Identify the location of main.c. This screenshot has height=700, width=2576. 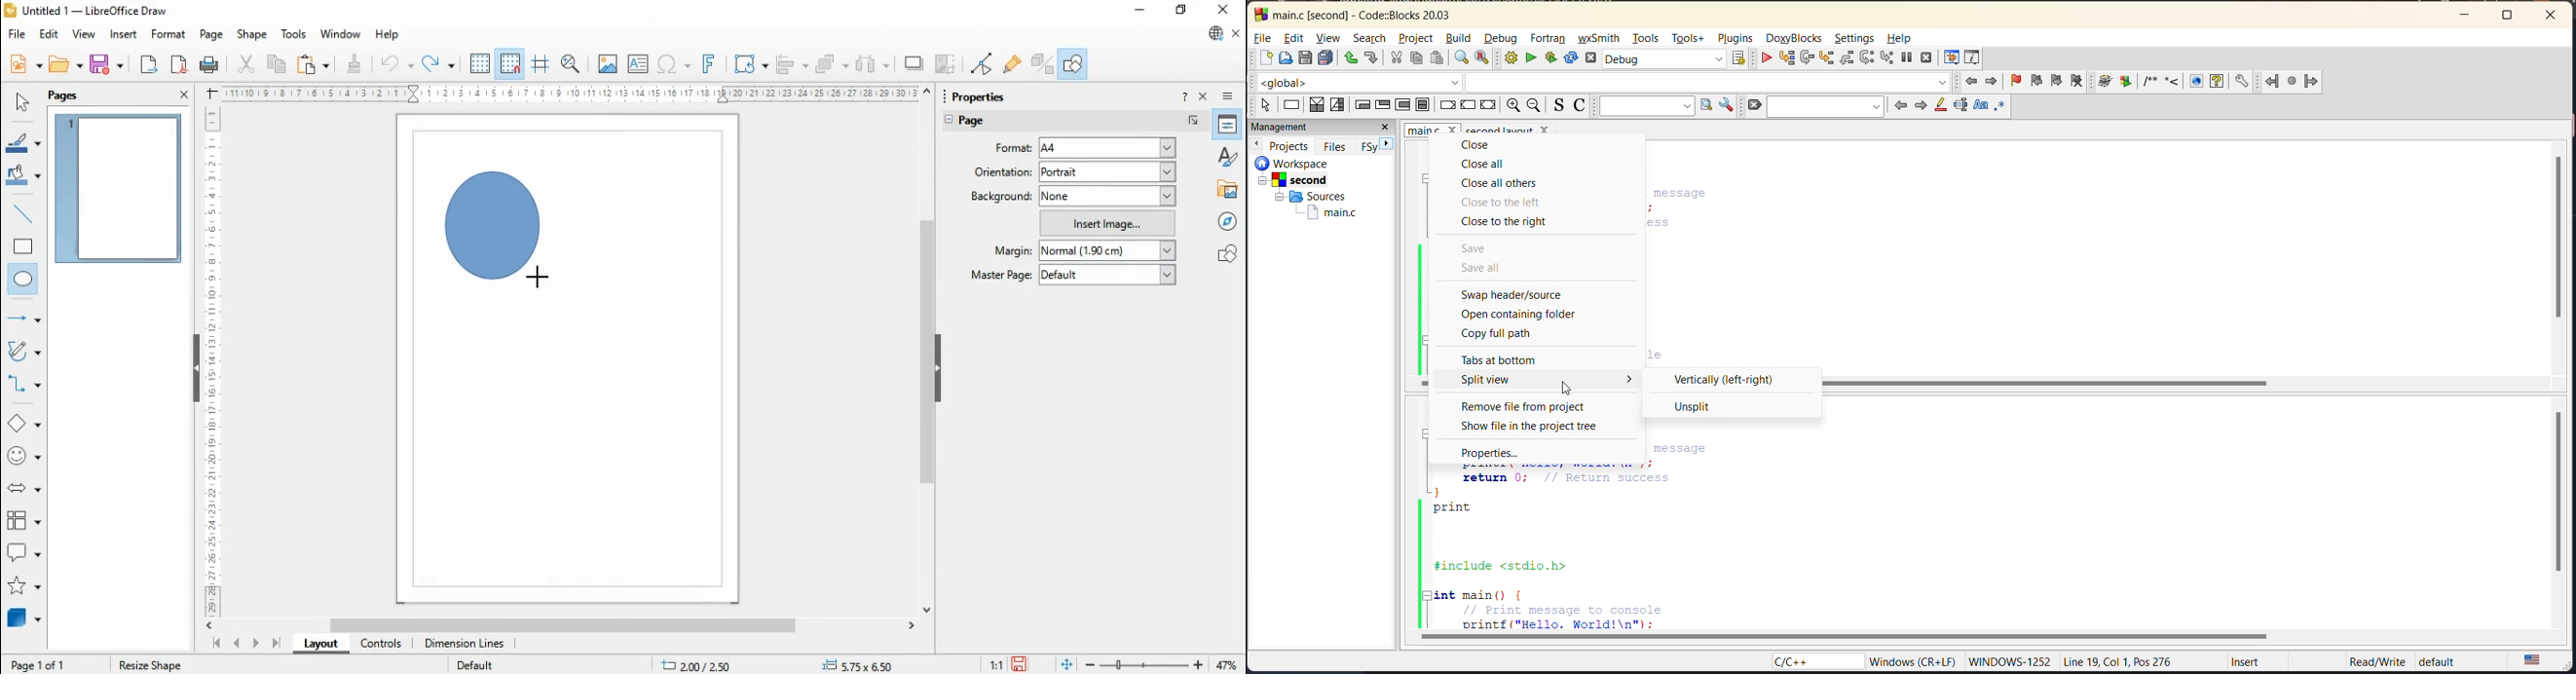
(1326, 213).